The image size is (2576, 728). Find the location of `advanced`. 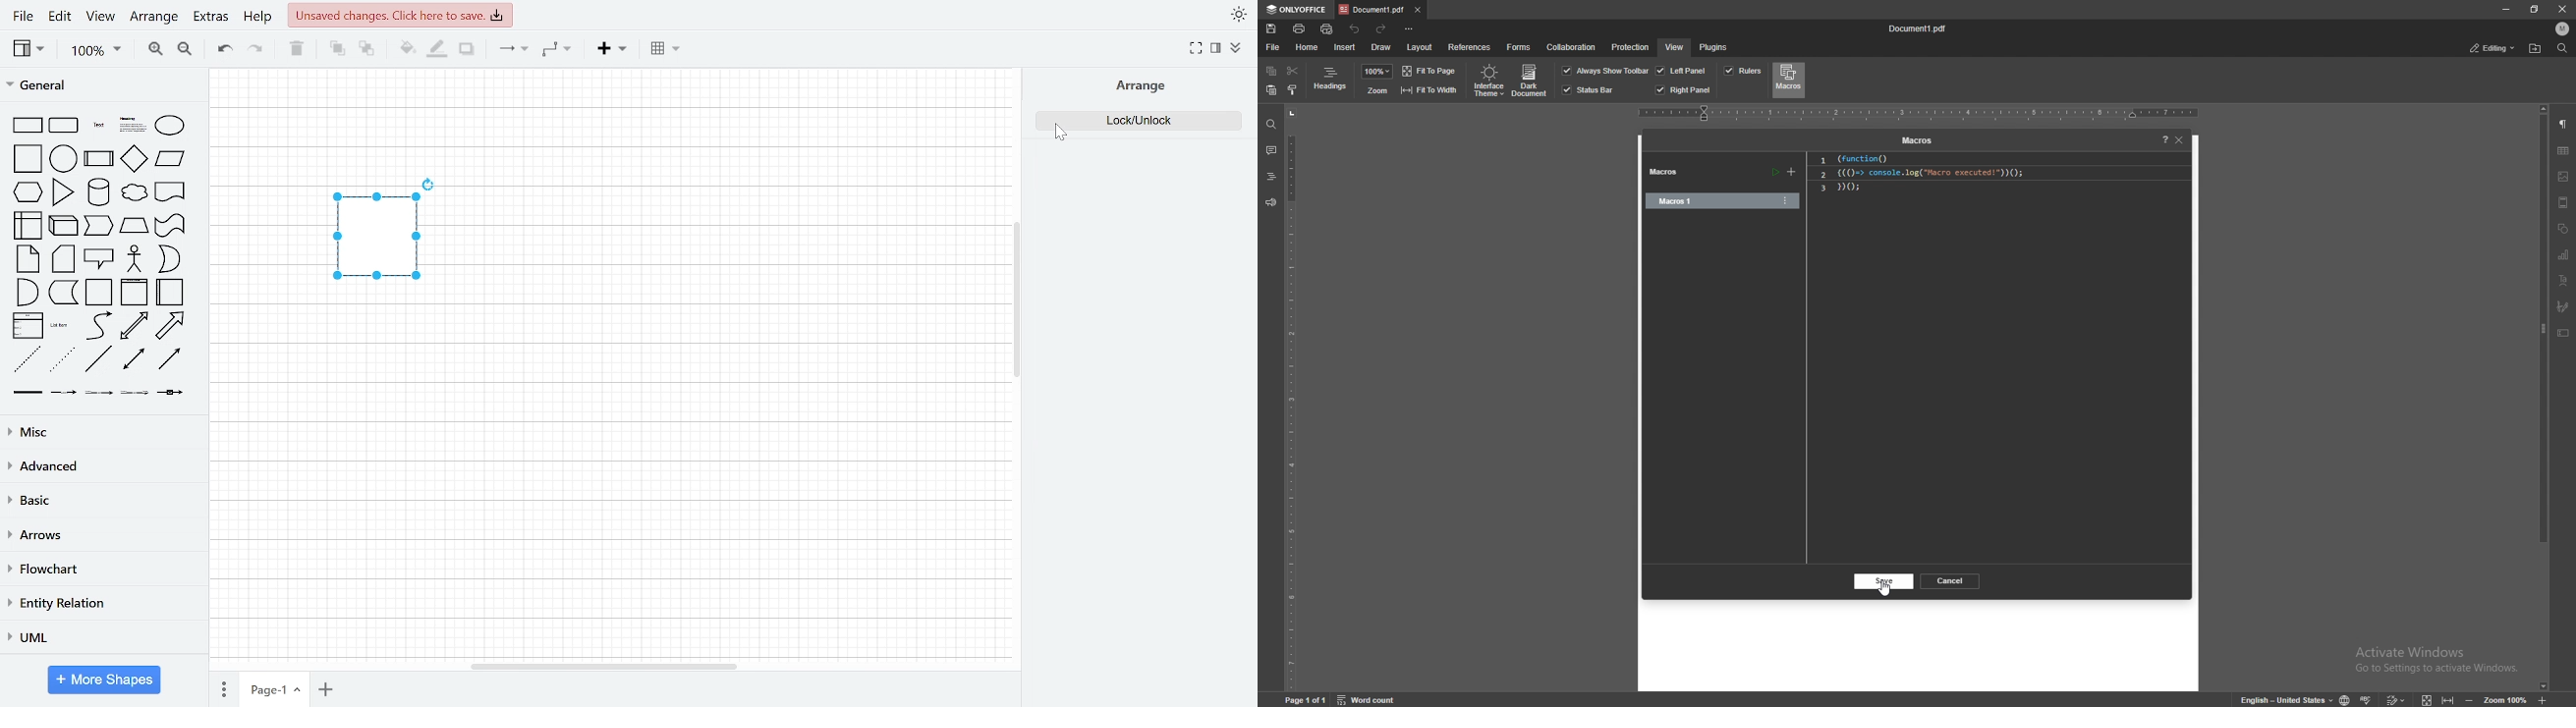

advanced is located at coordinates (101, 466).